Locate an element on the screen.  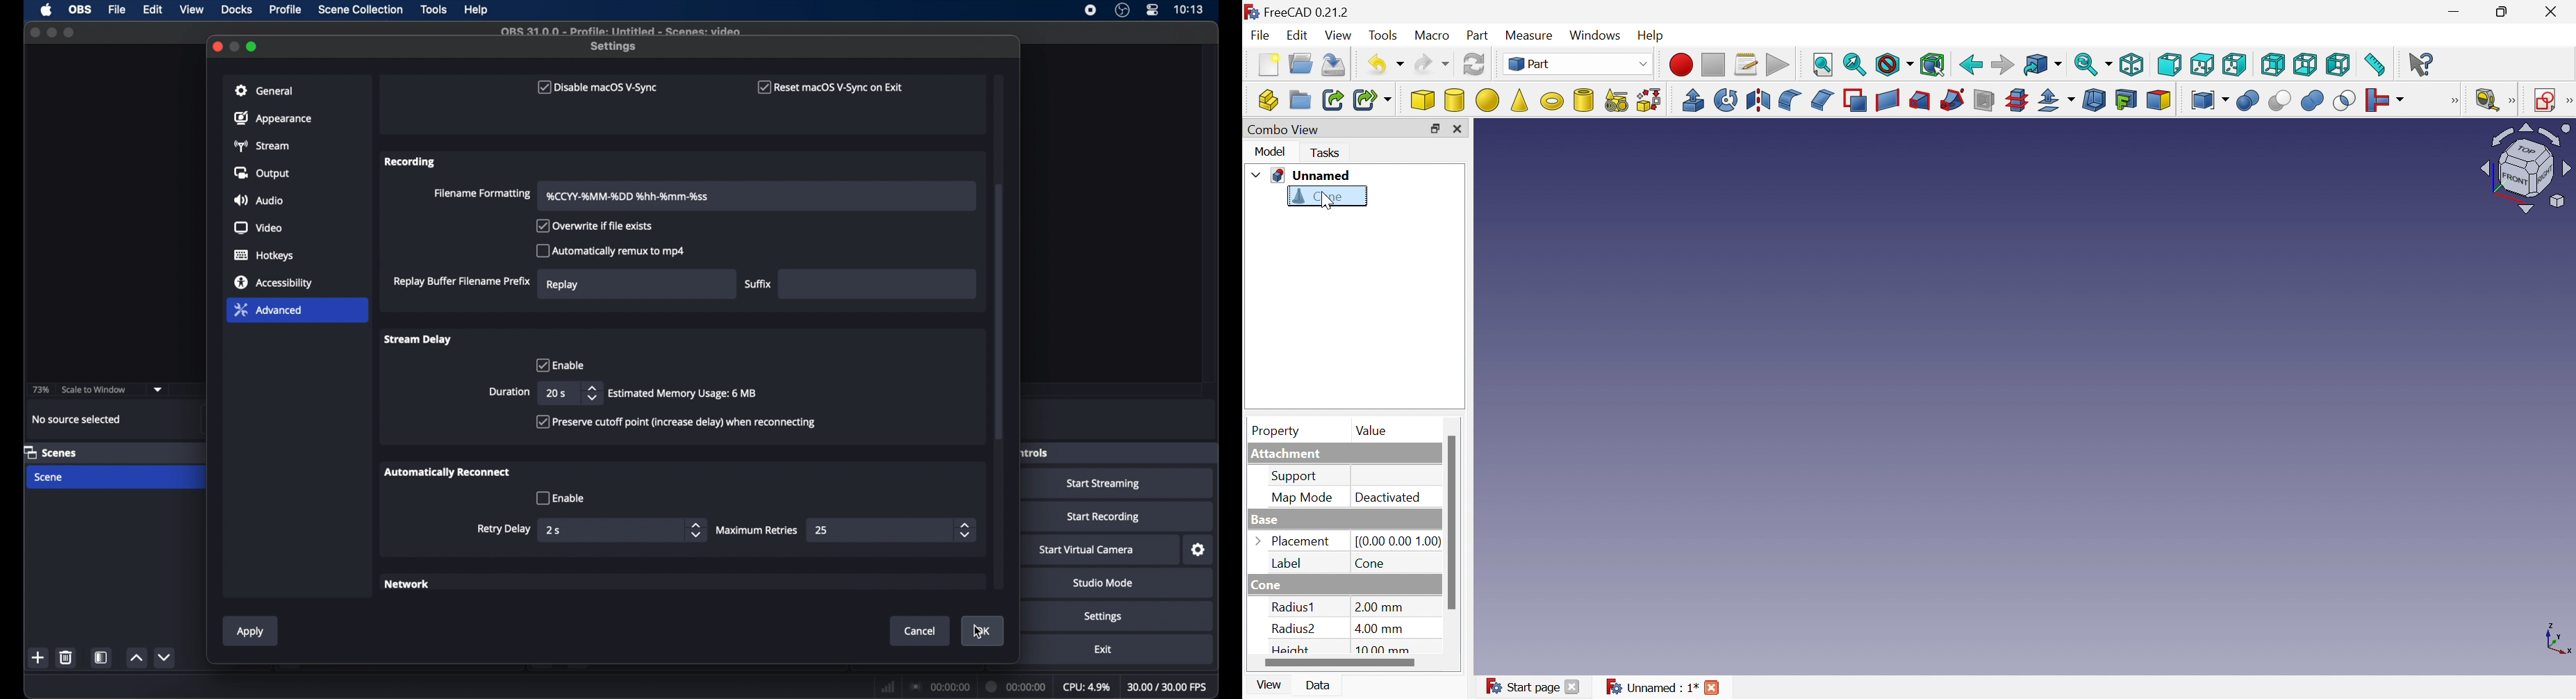
Map Mode is located at coordinates (1303, 499).